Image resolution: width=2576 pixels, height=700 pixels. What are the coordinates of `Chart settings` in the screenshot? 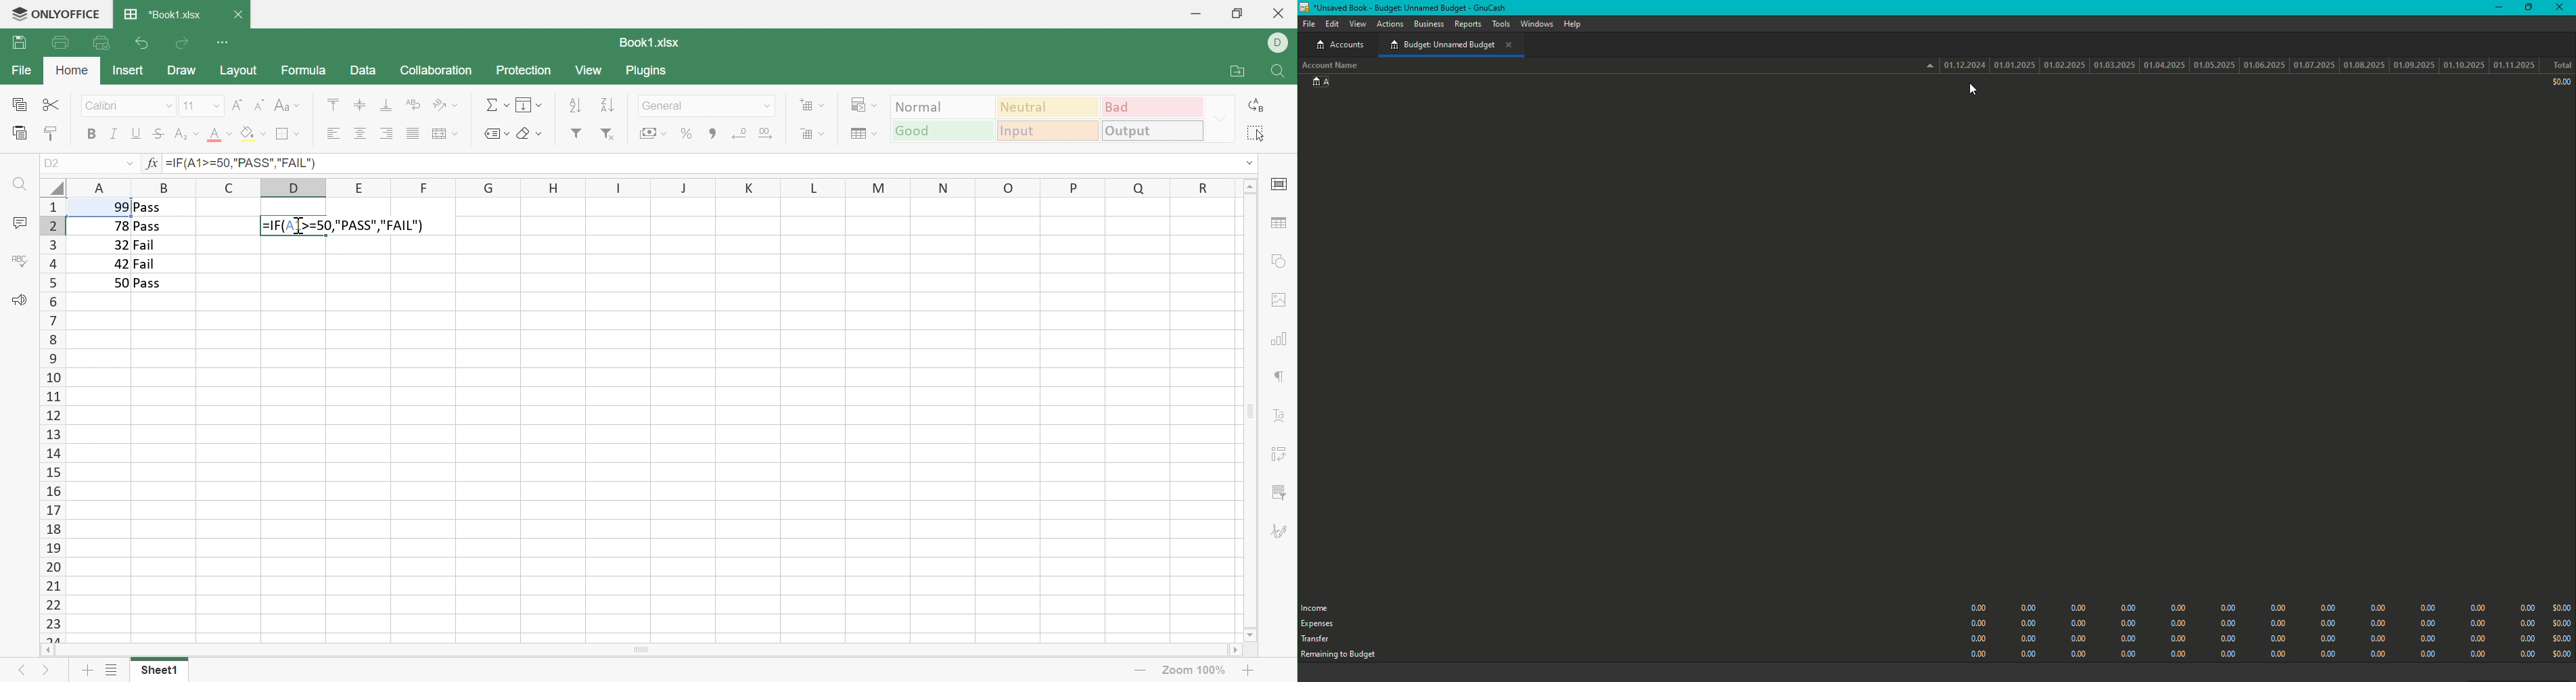 It's located at (1276, 337).